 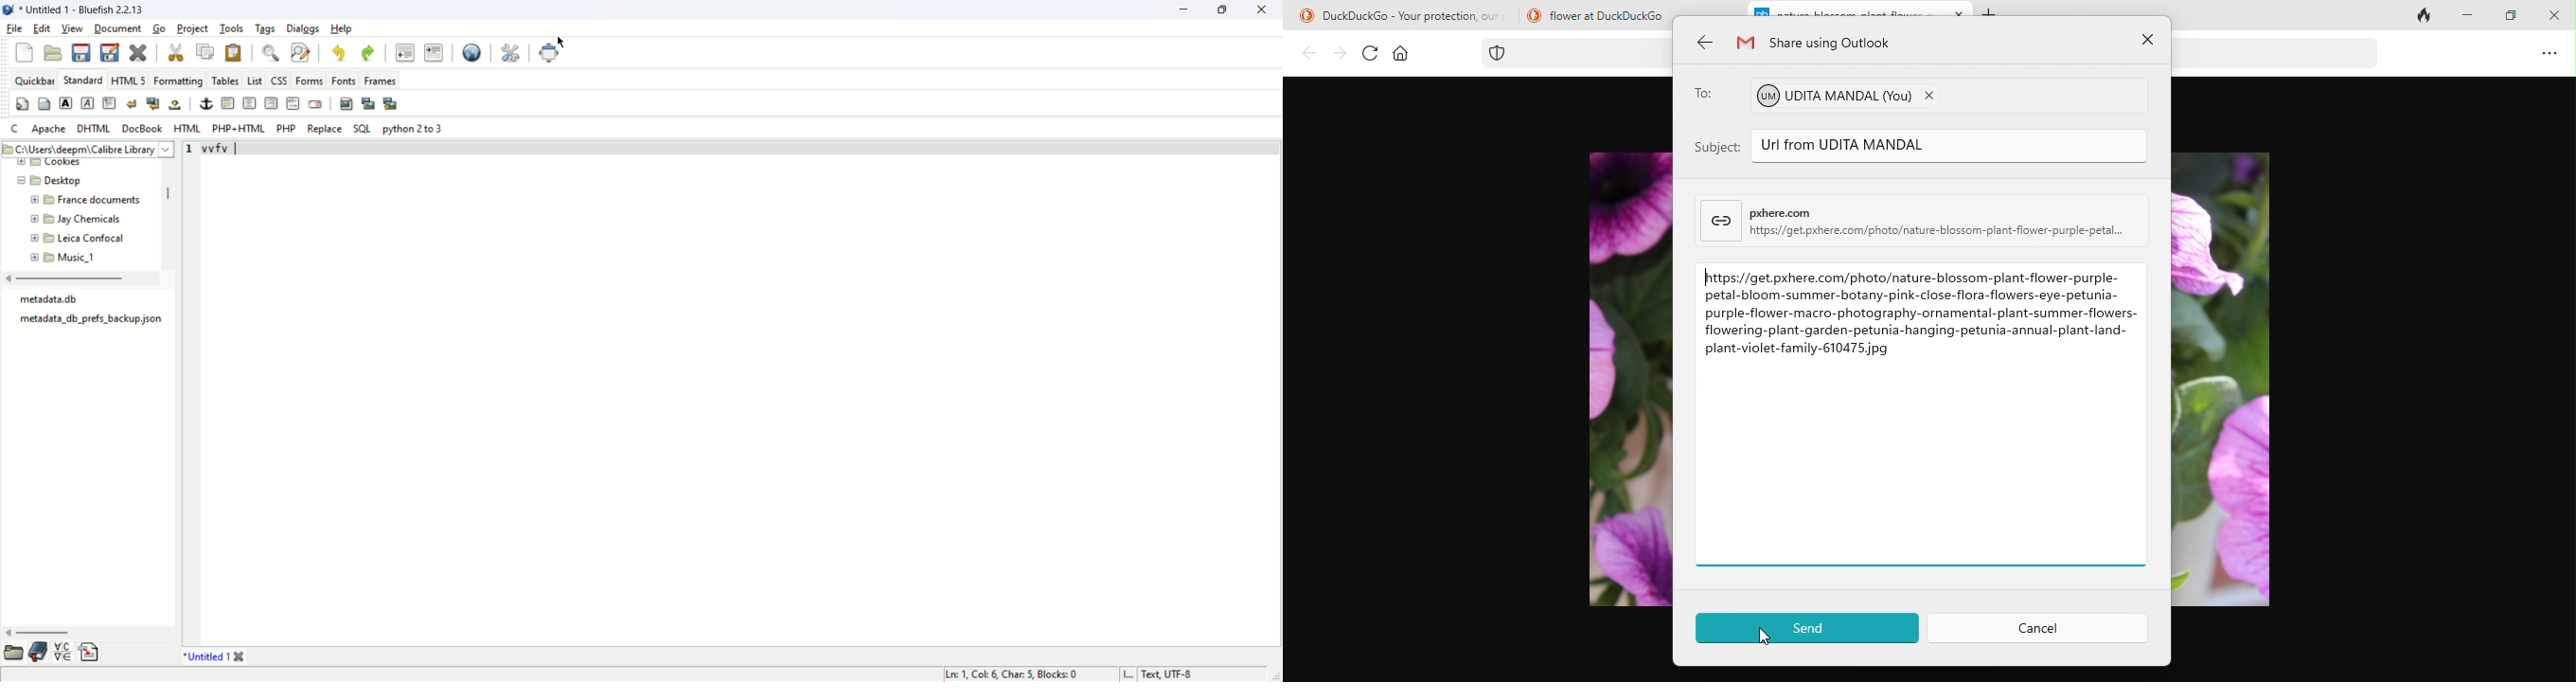 I want to click on home, so click(x=1401, y=54).